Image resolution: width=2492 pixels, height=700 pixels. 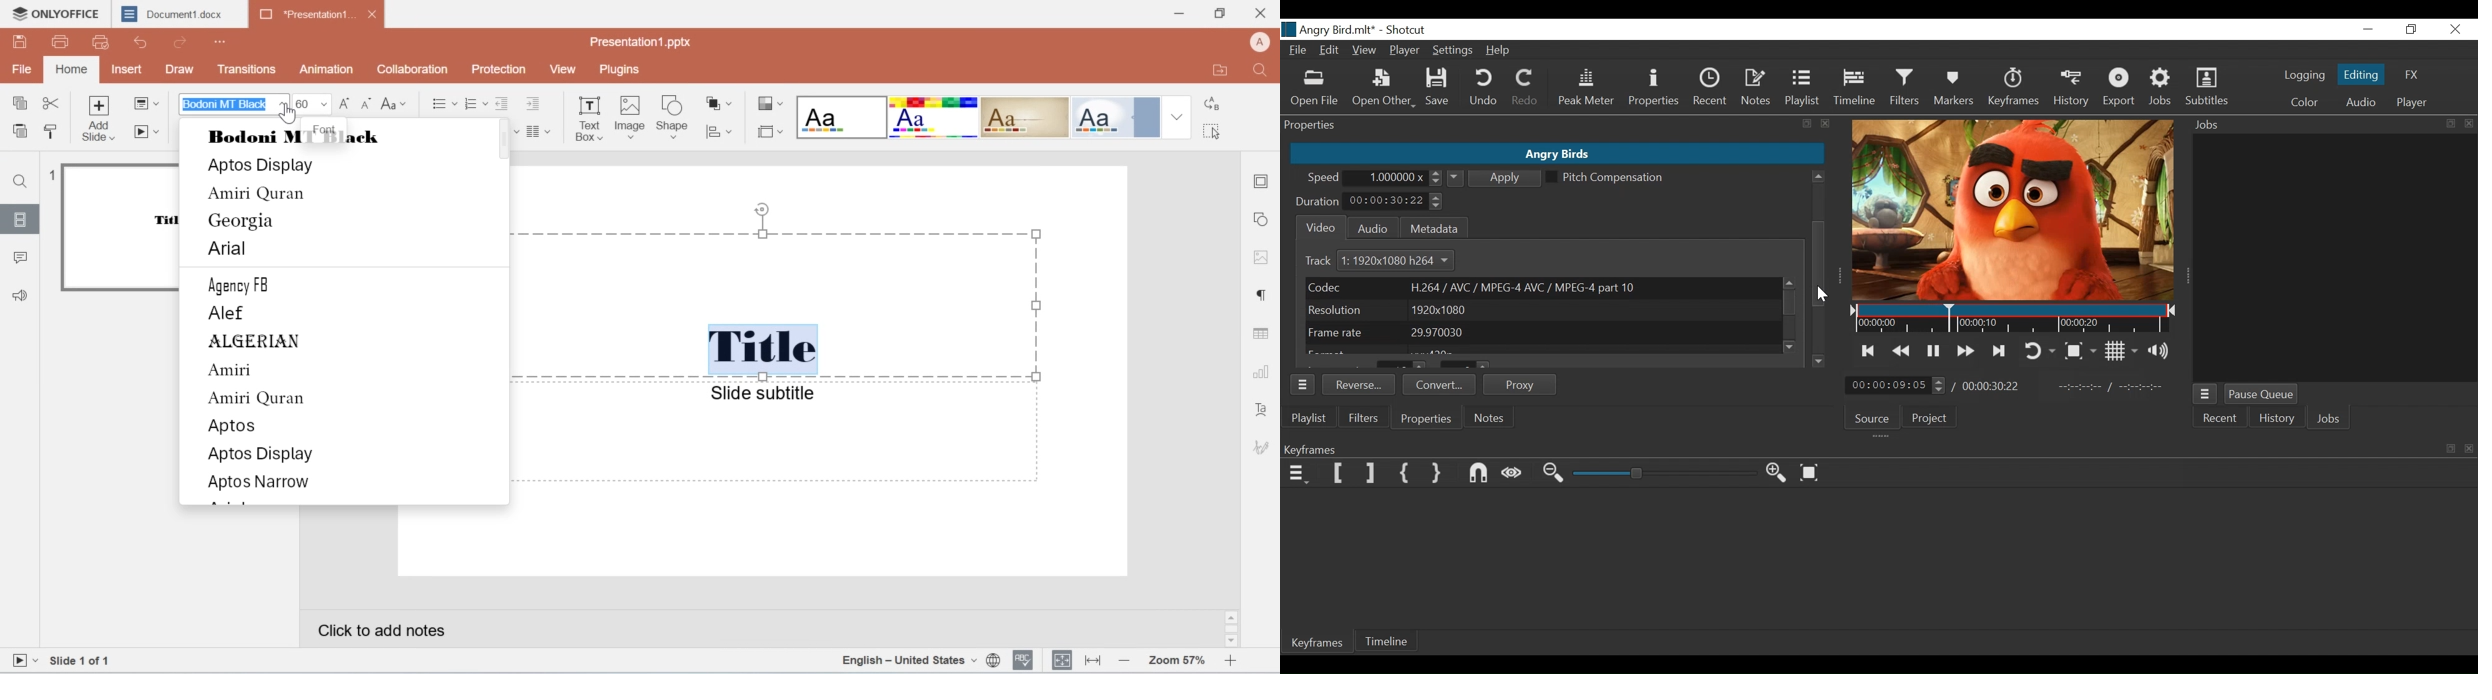 I want to click on Export, so click(x=2122, y=89).